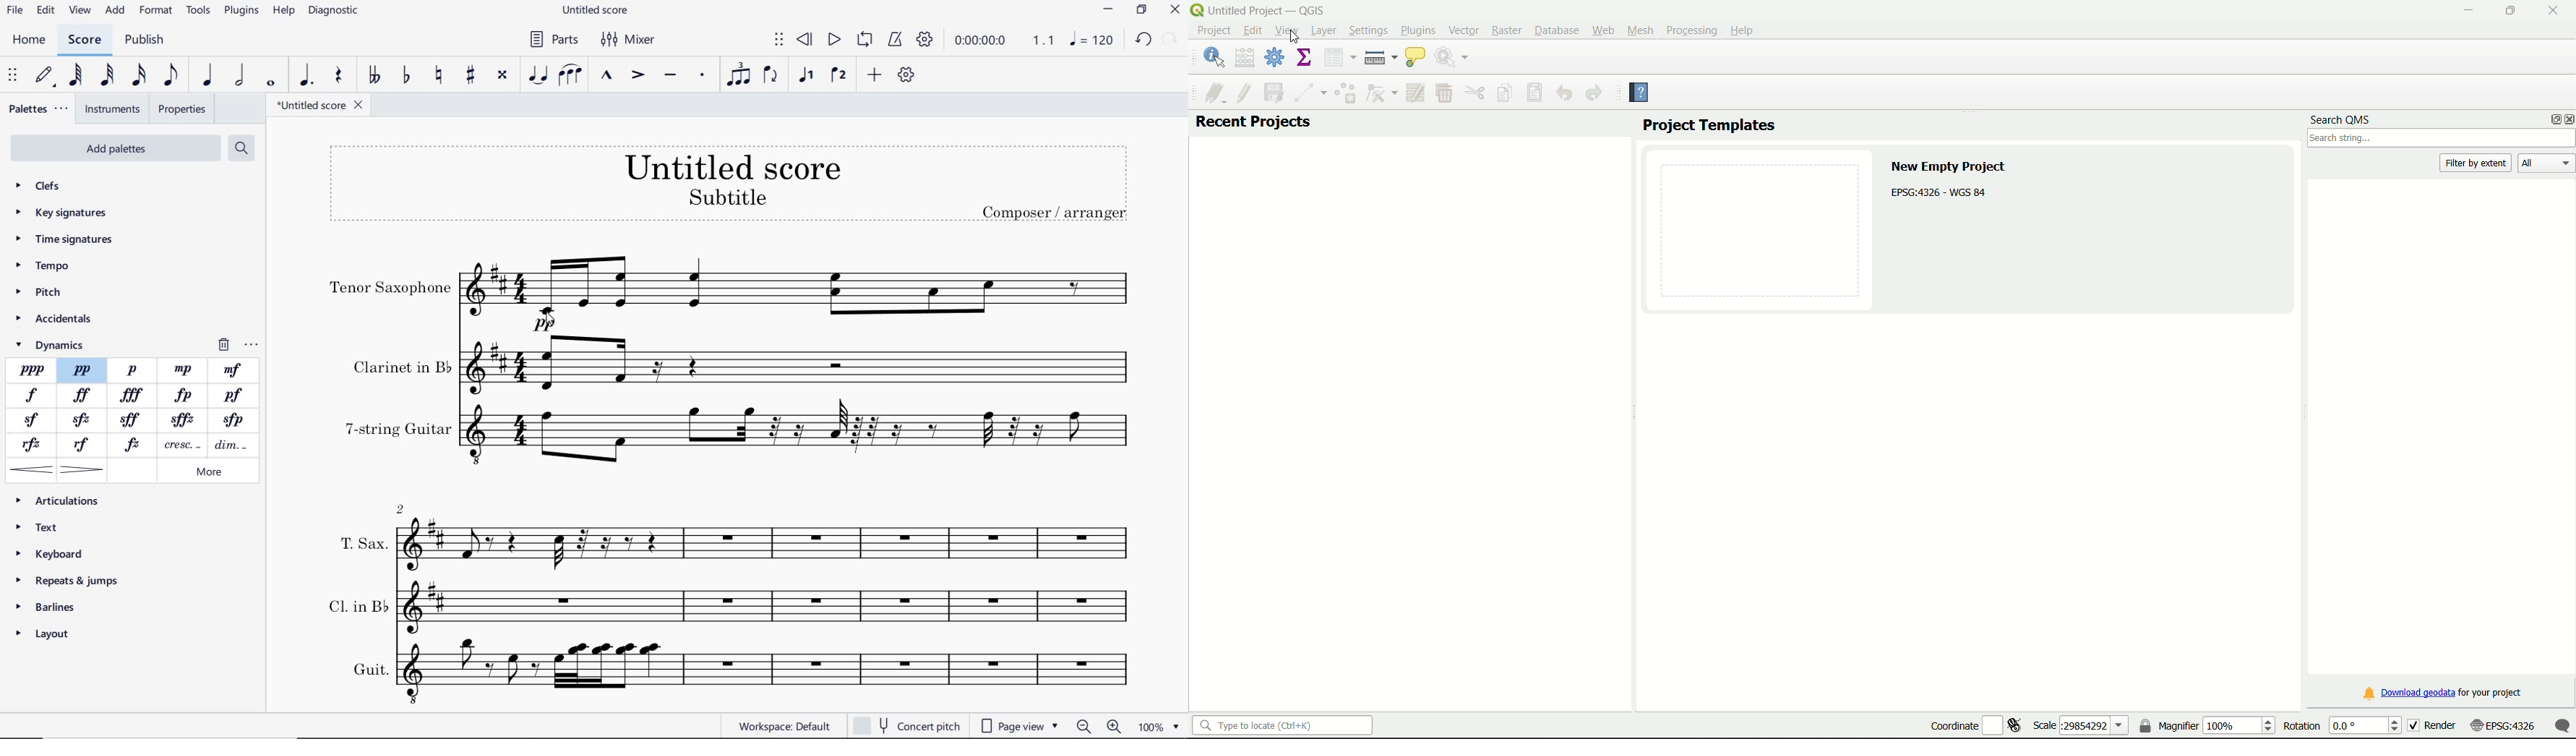 The image size is (2576, 756). What do you see at coordinates (32, 421) in the screenshot?
I see `SF (SFORZANDO)` at bounding box center [32, 421].